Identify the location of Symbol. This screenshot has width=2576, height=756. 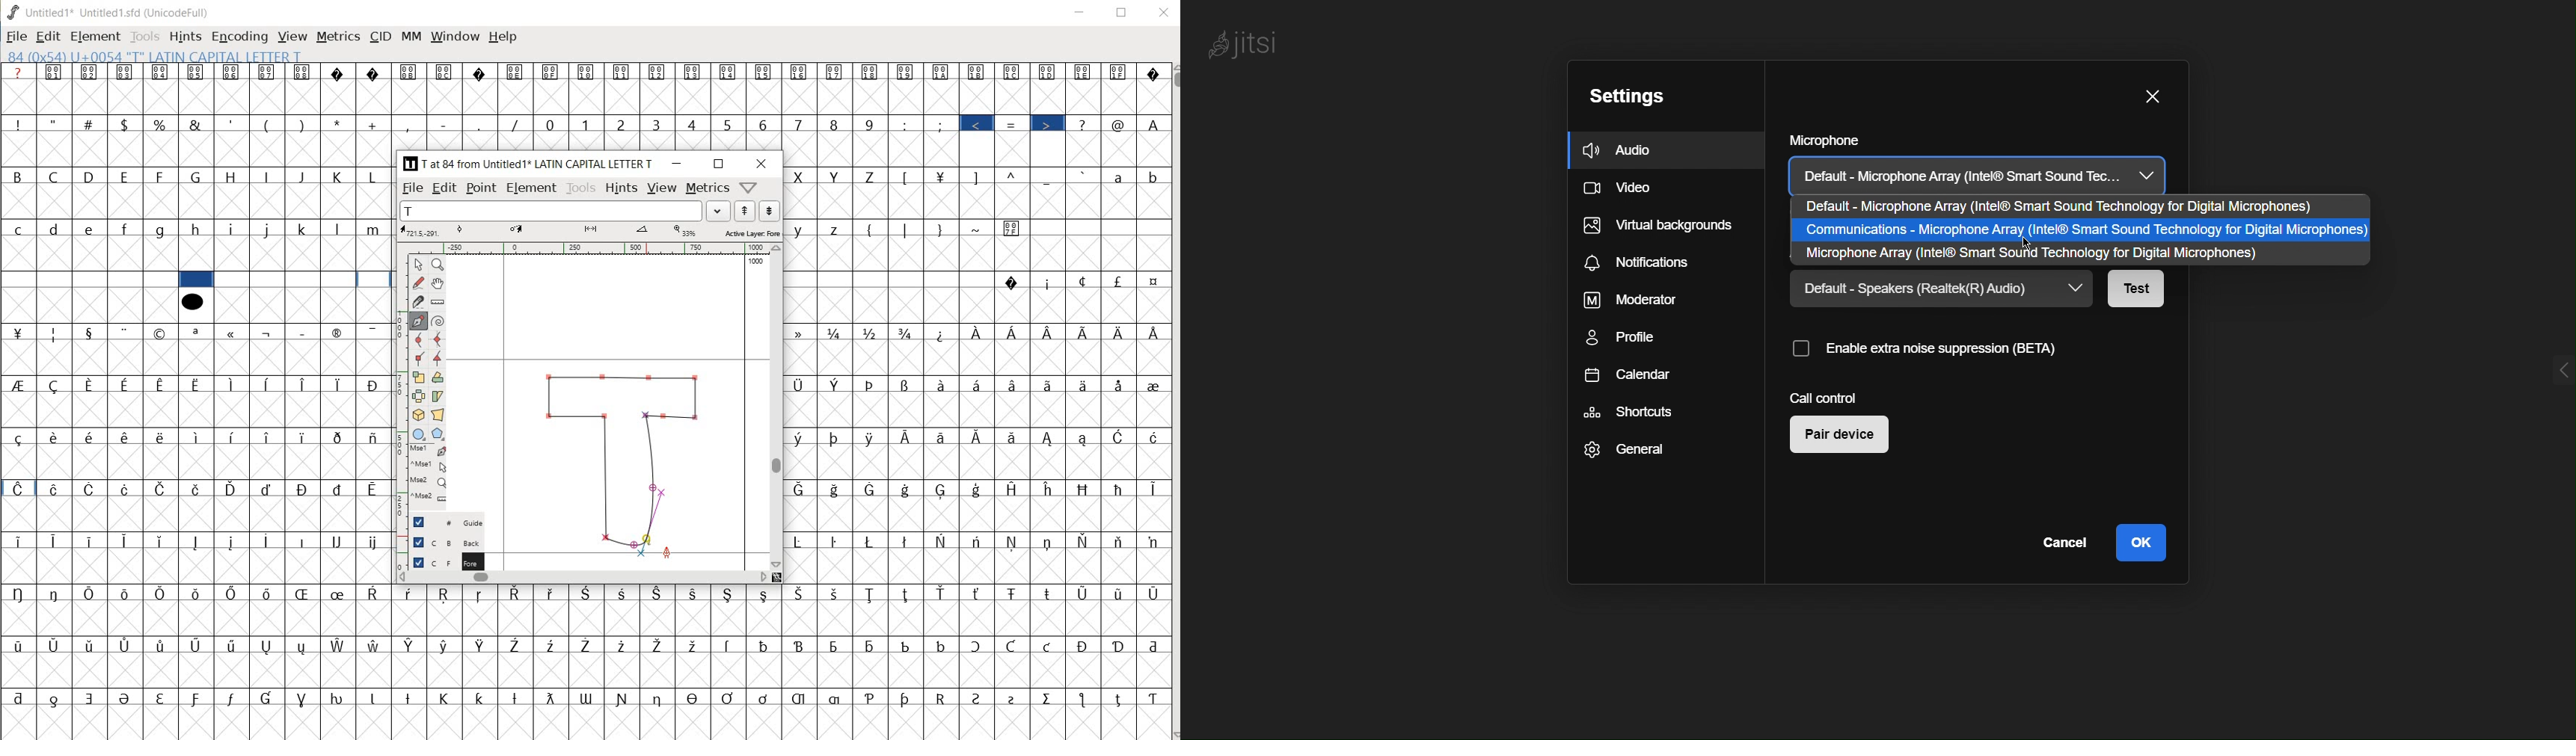
(943, 333).